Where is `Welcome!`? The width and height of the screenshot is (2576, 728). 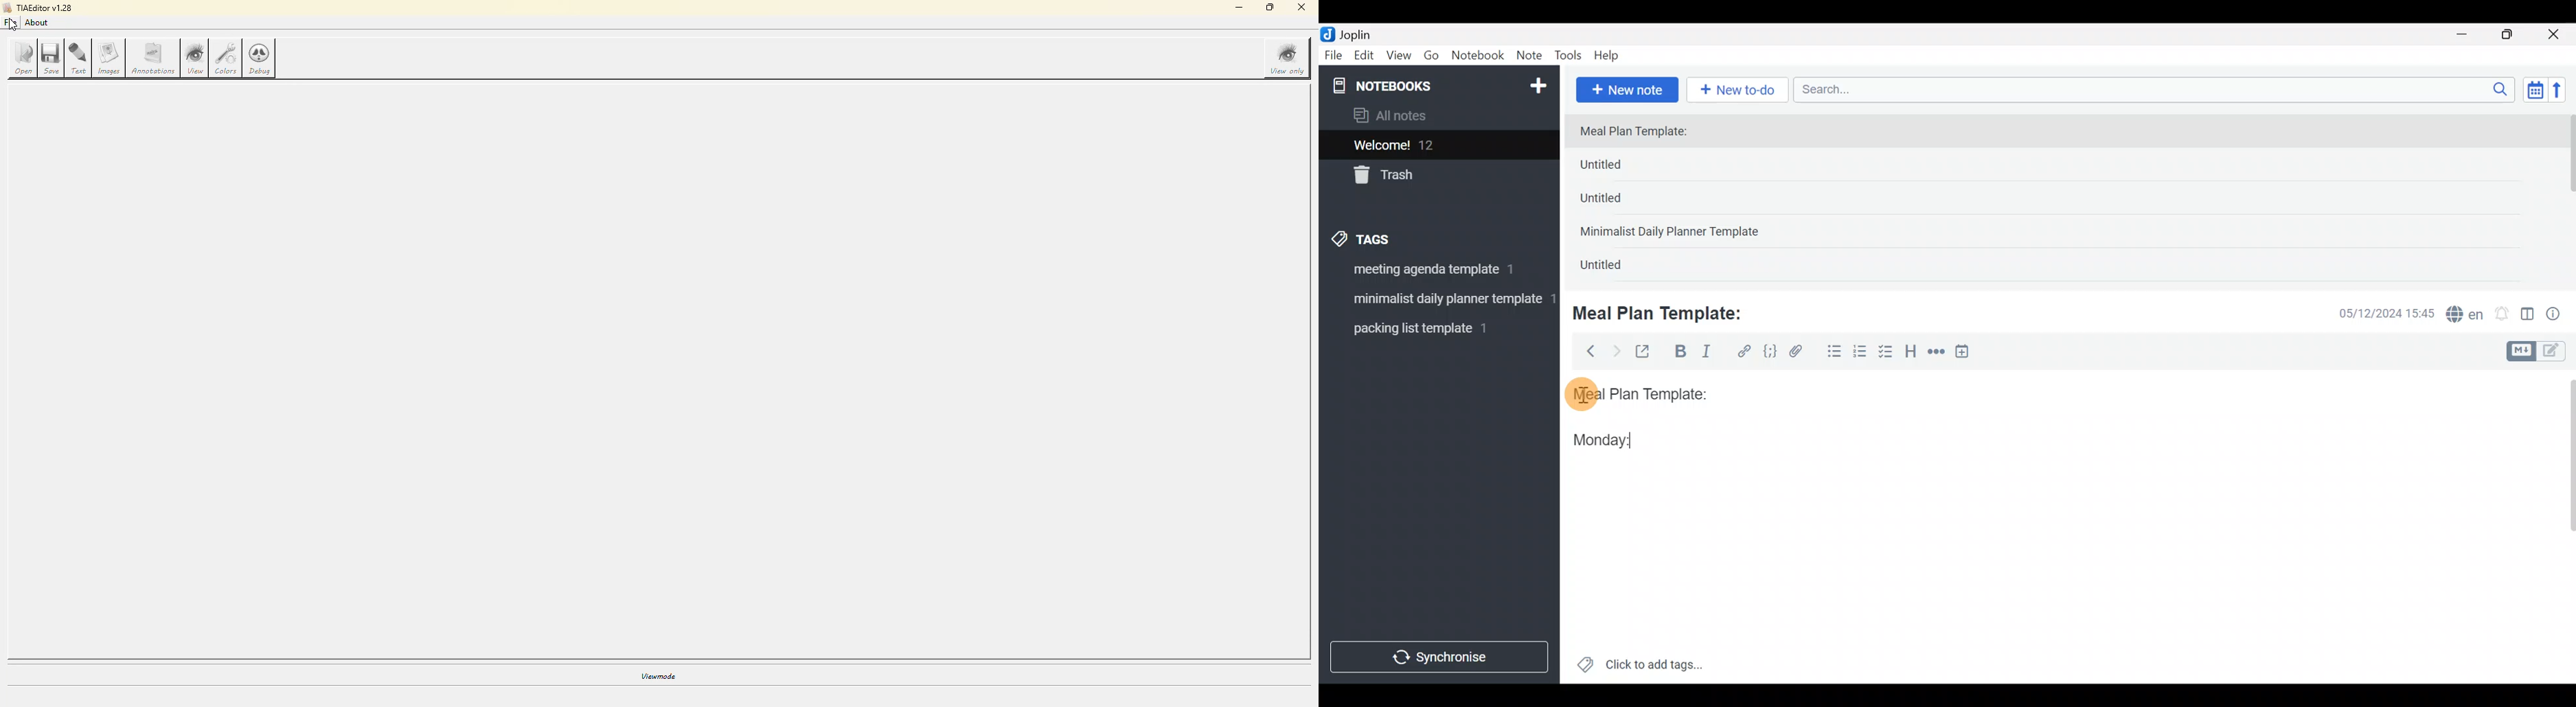 Welcome! is located at coordinates (1437, 146).